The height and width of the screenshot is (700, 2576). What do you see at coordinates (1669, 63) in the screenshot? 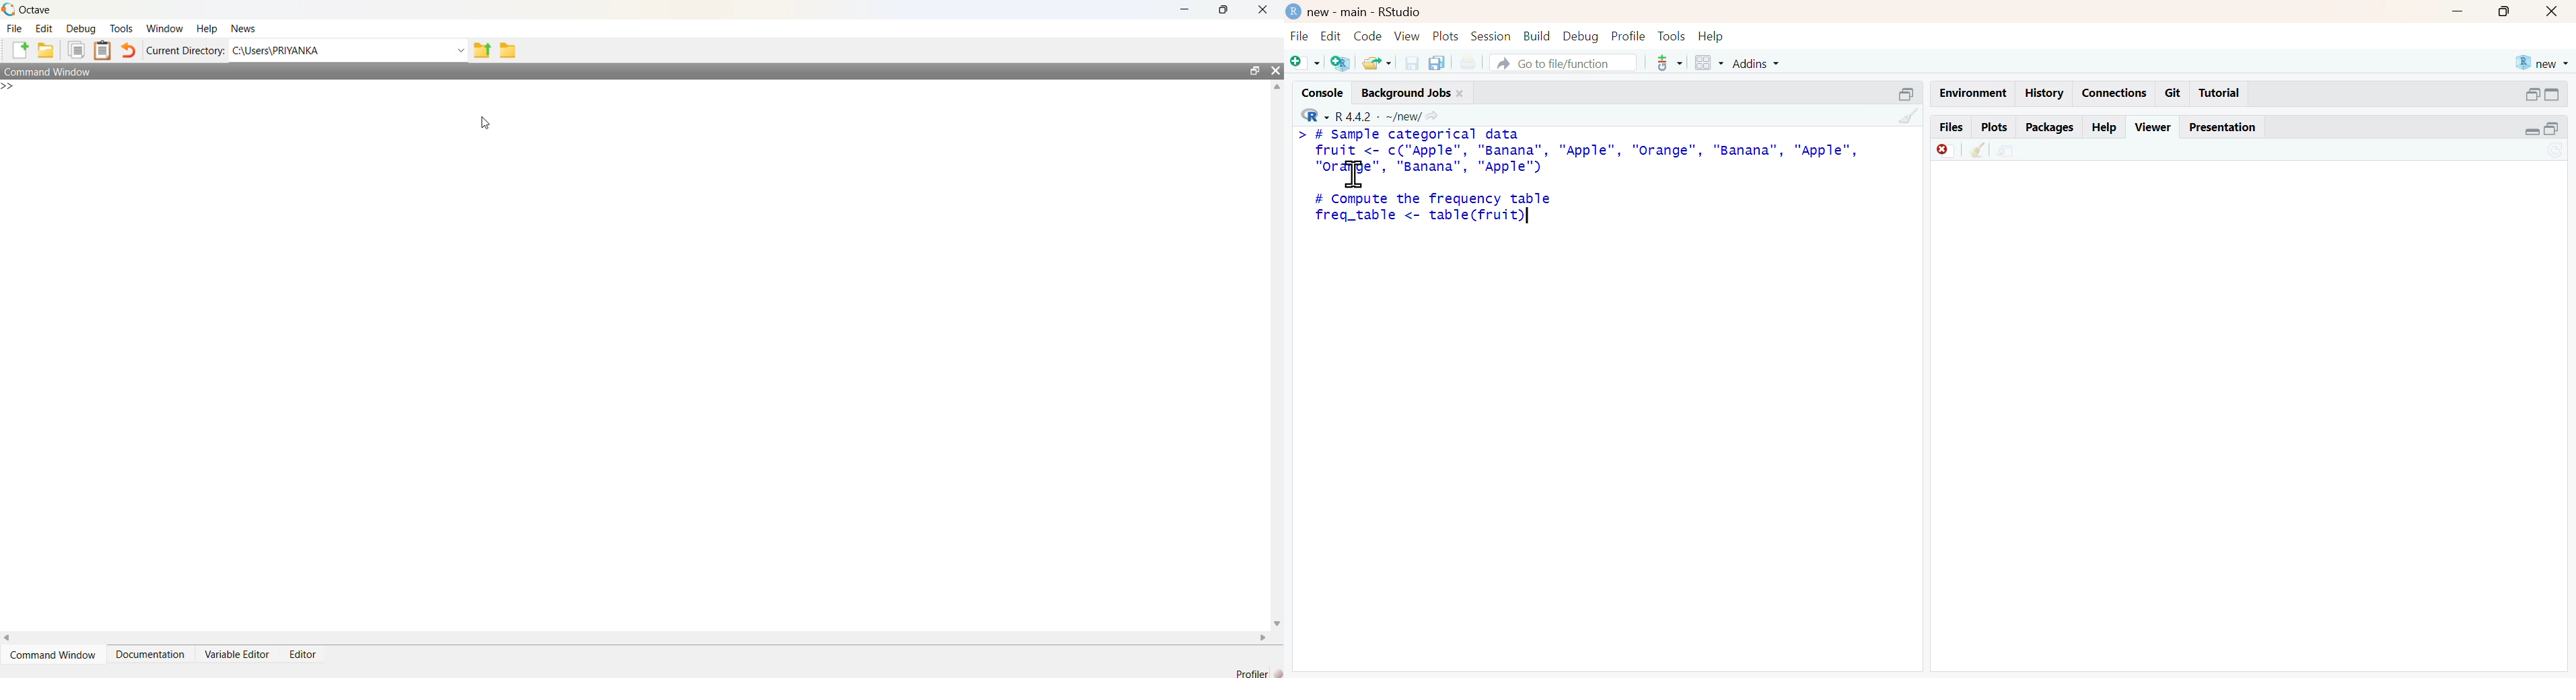
I see `code tools` at bounding box center [1669, 63].